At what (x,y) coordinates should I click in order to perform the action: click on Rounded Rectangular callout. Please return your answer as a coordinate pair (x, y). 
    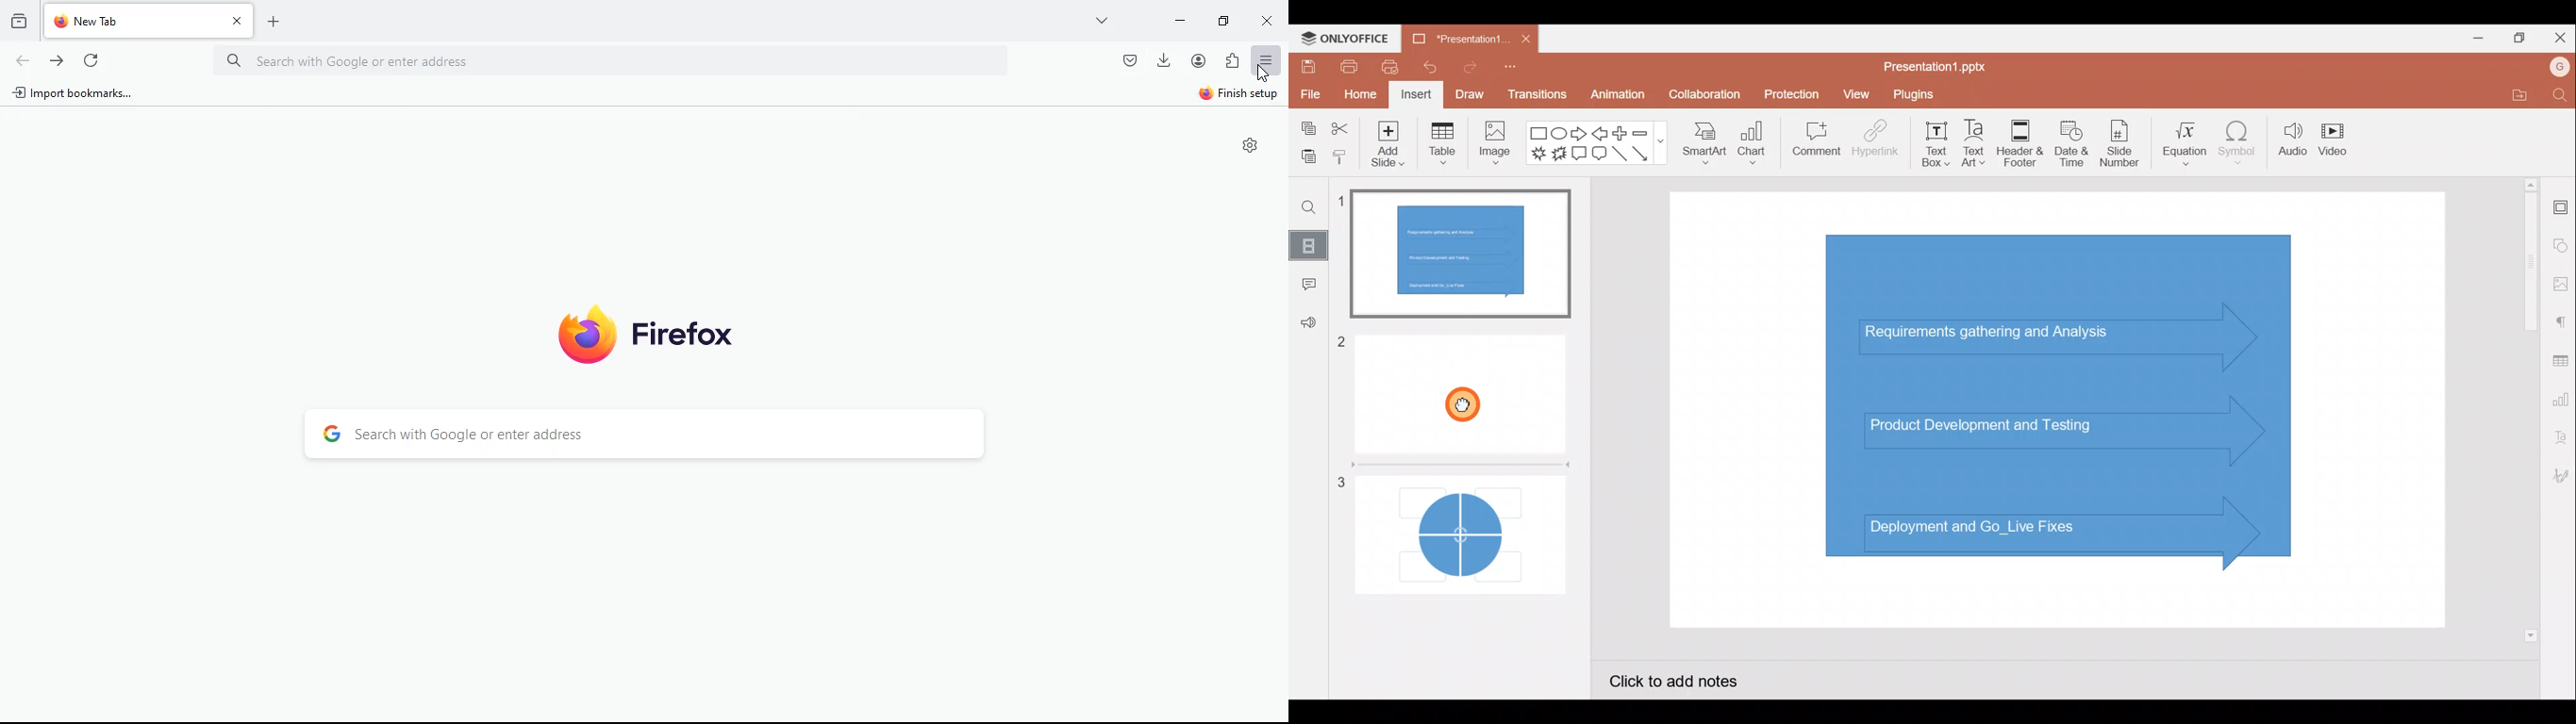
    Looking at the image, I should click on (1599, 156).